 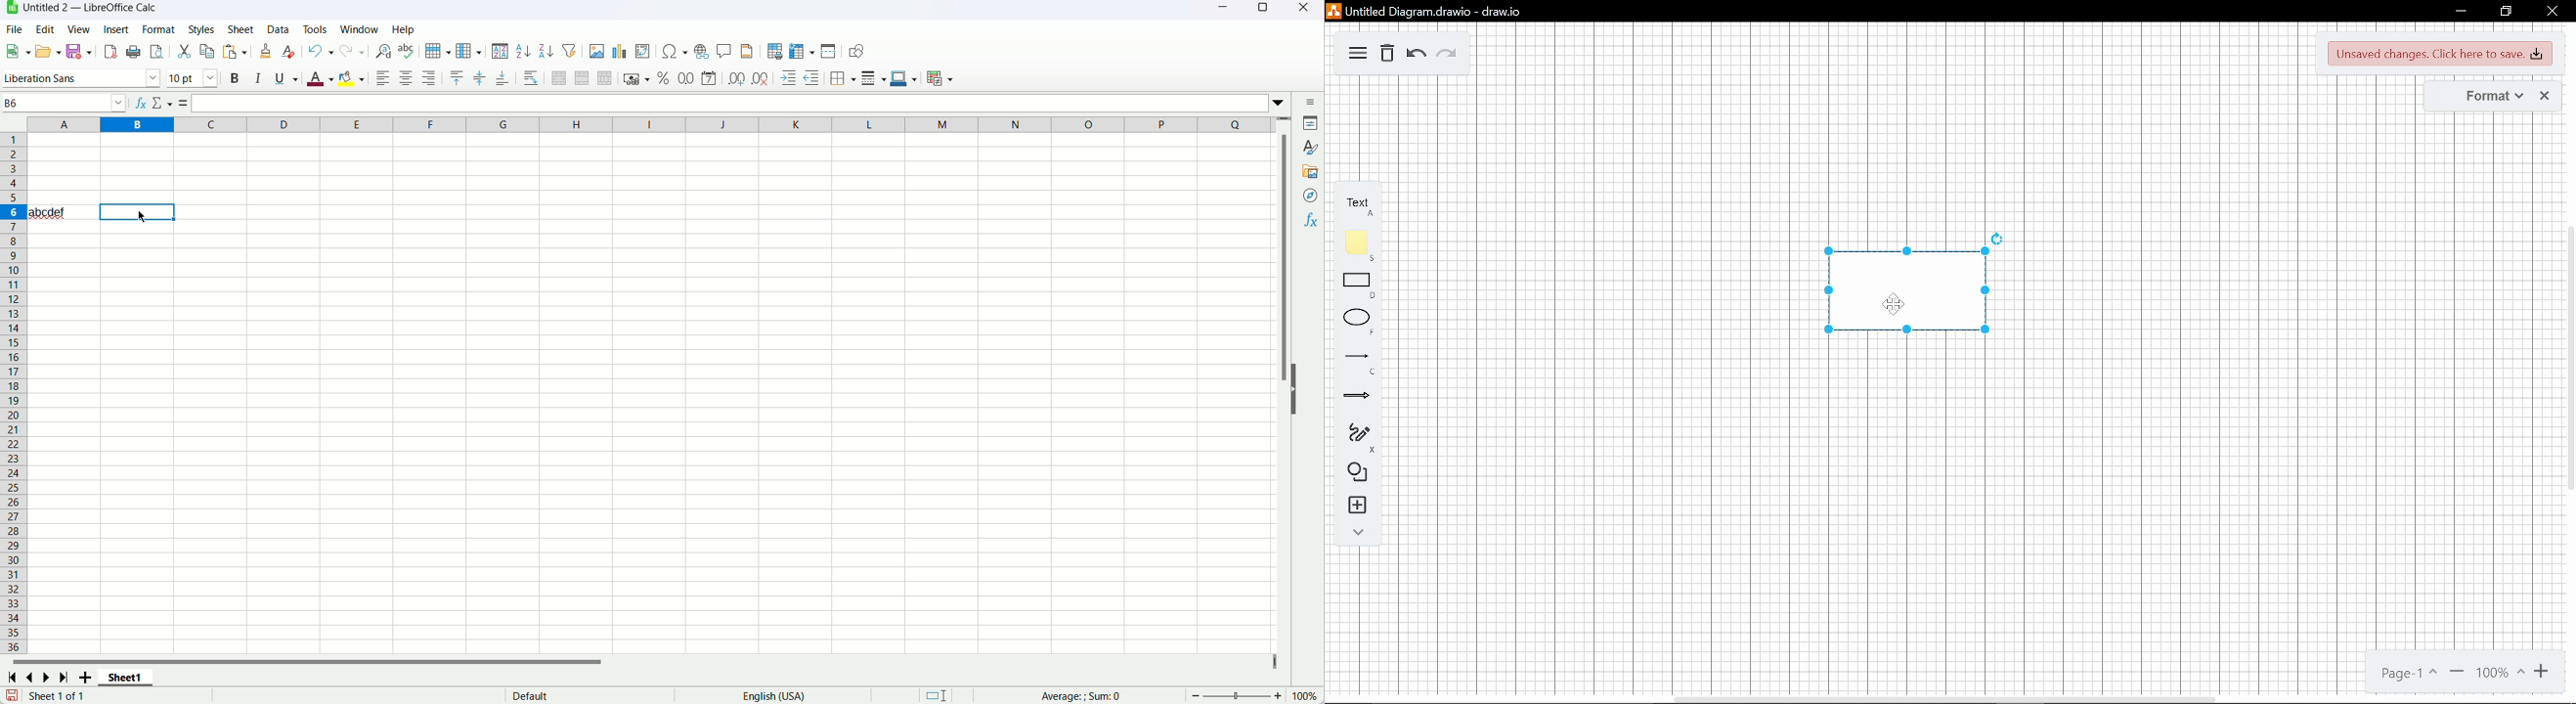 What do you see at coordinates (813, 77) in the screenshot?
I see `decrease indent` at bounding box center [813, 77].